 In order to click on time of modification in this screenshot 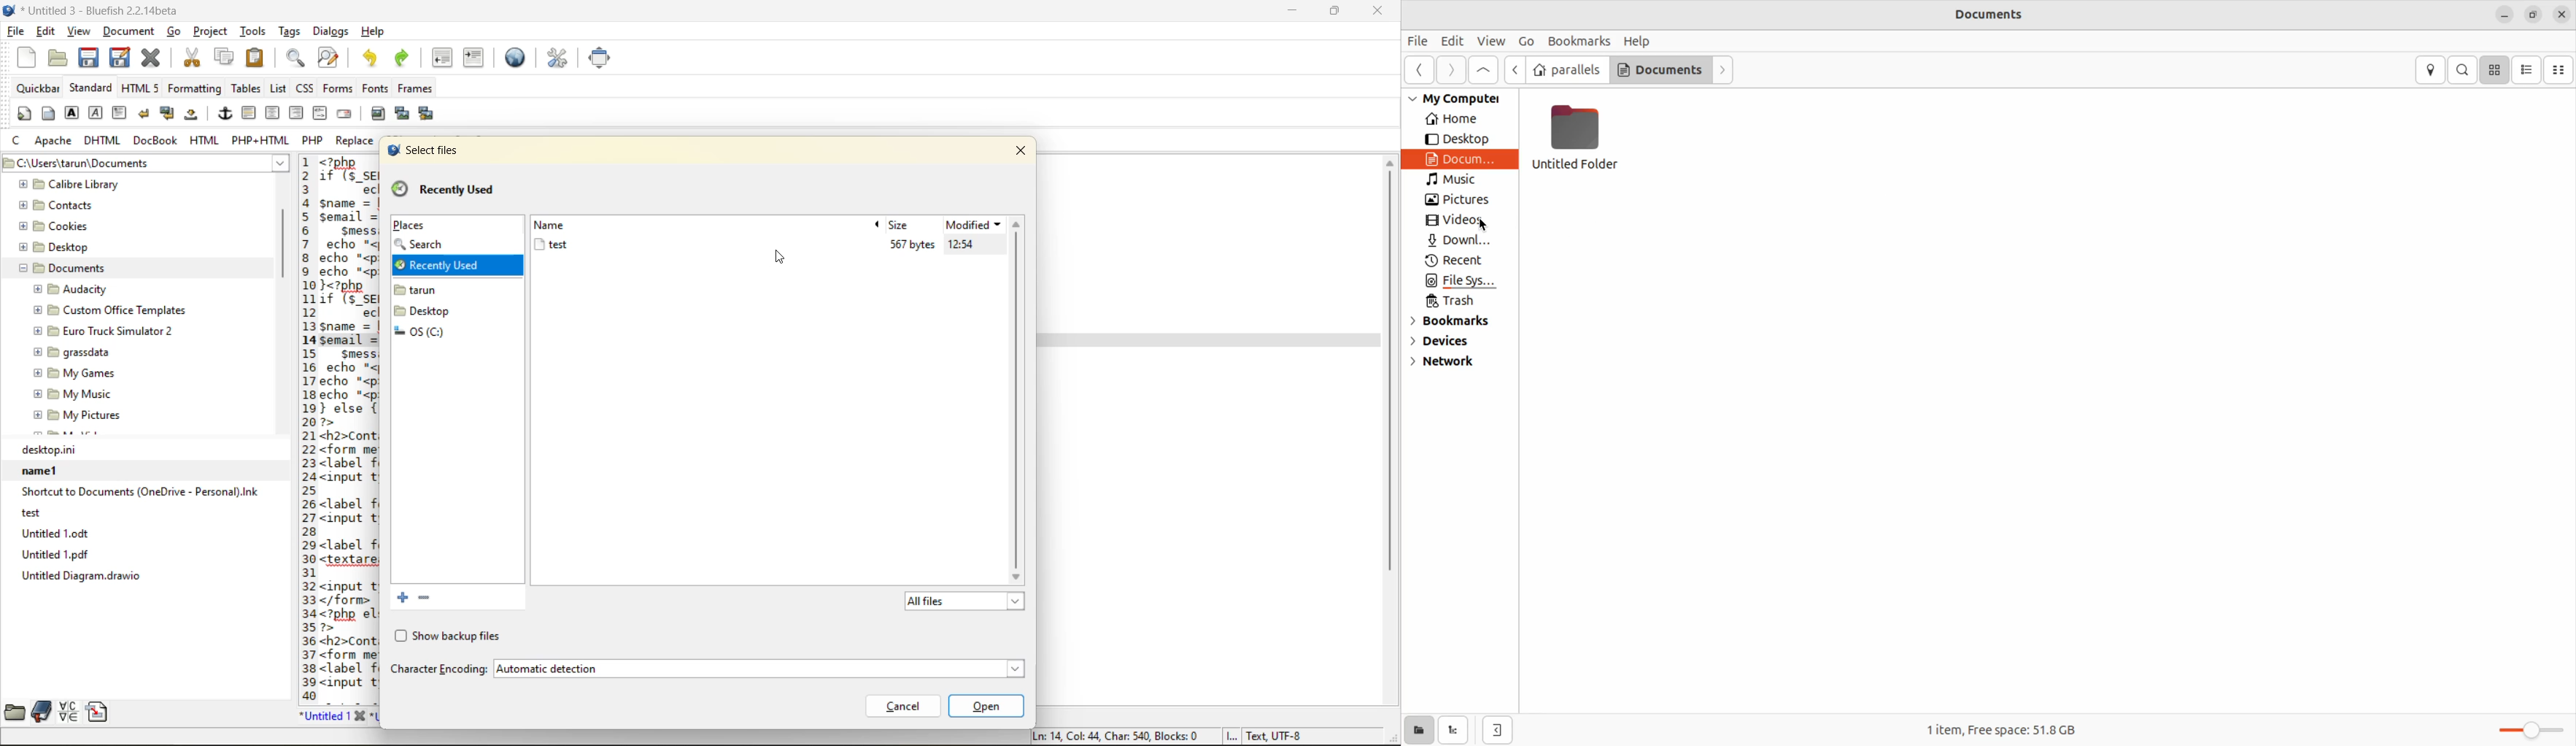, I will do `click(975, 245)`.